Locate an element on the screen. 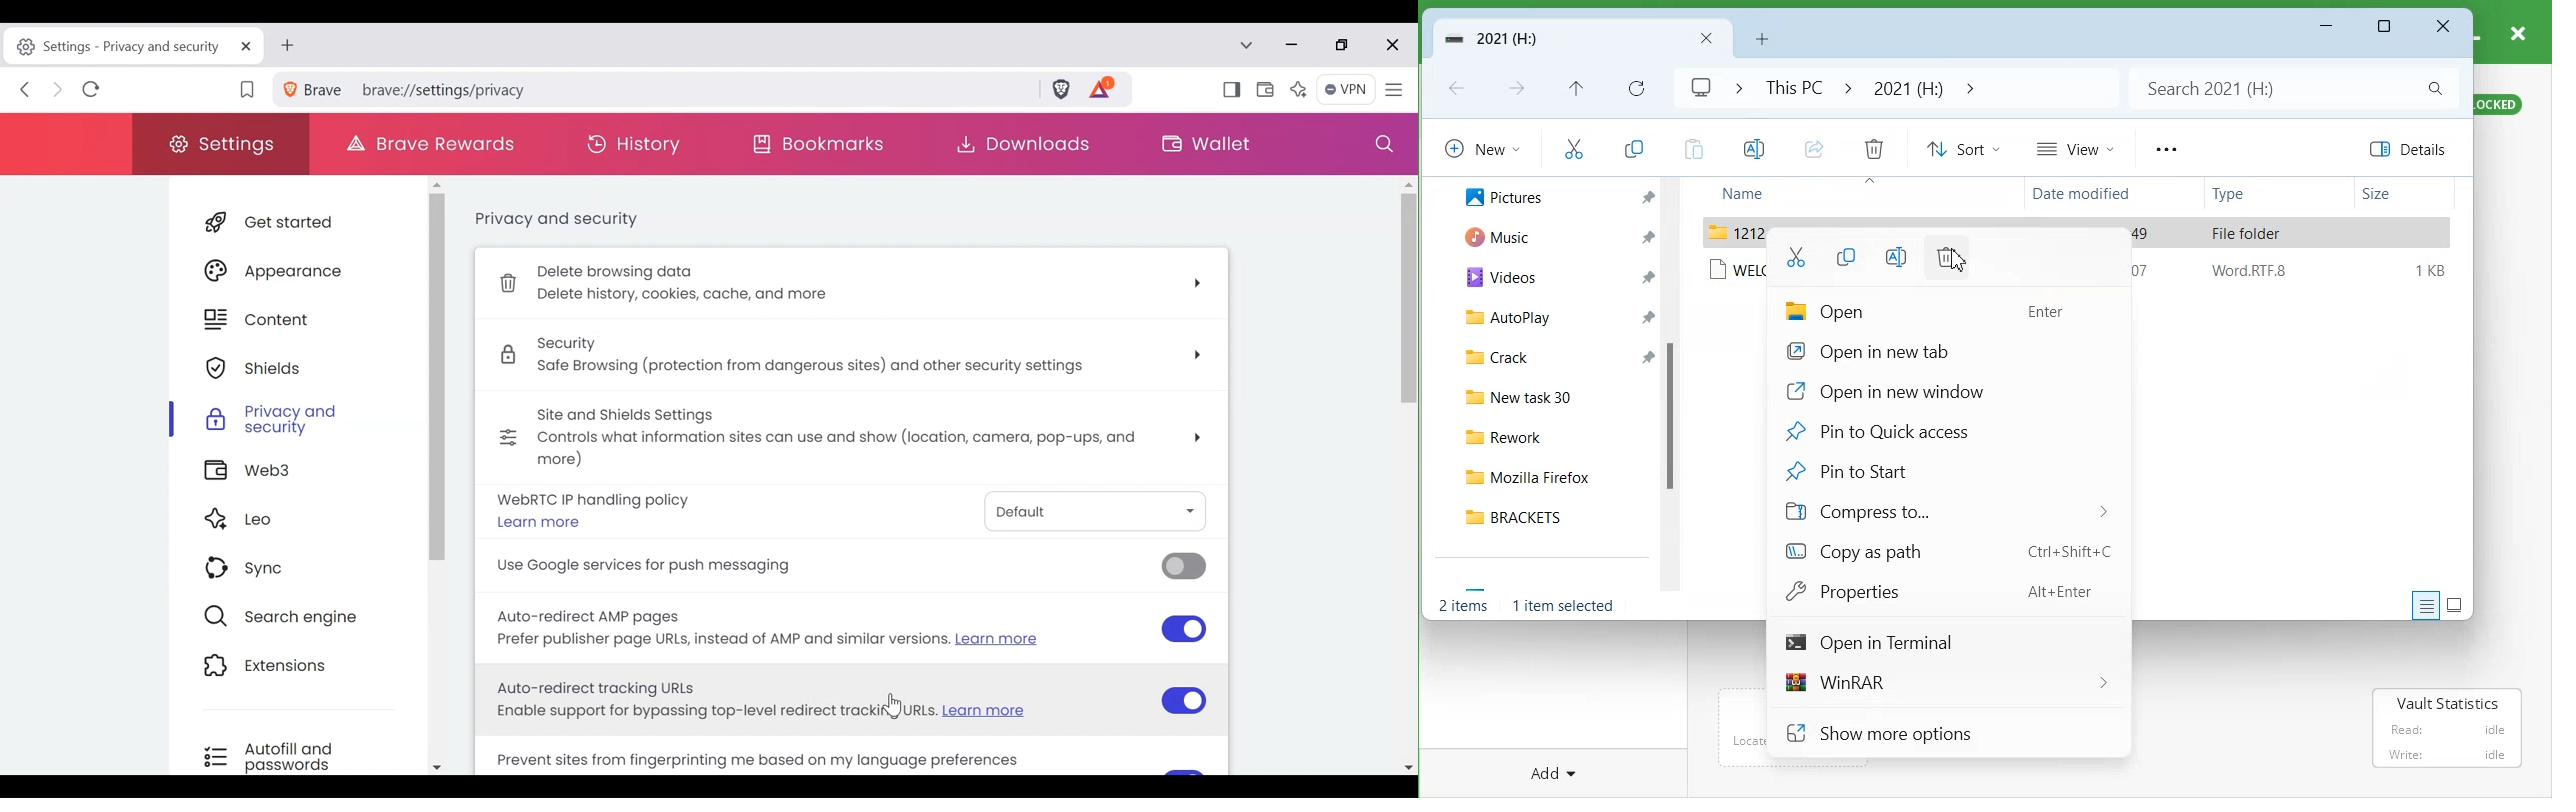 The image size is (2576, 812). Refresh is located at coordinates (92, 92).